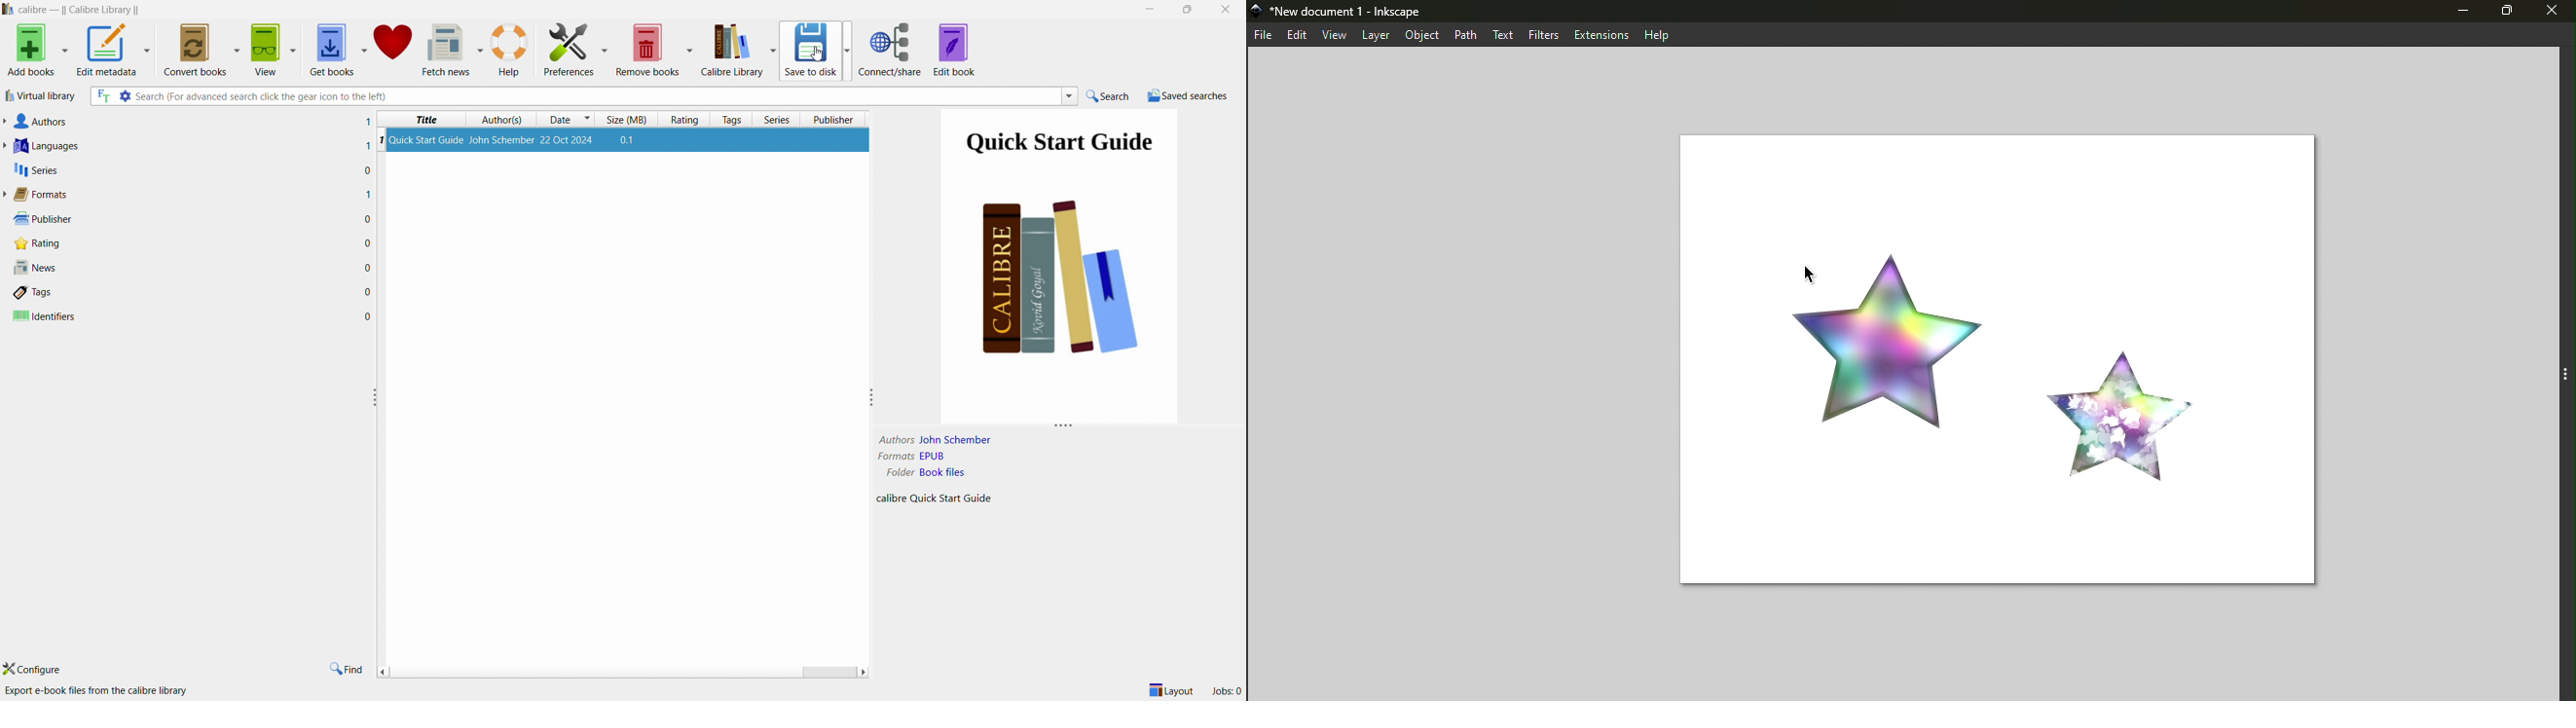  I want to click on layers, so click(1372, 36).